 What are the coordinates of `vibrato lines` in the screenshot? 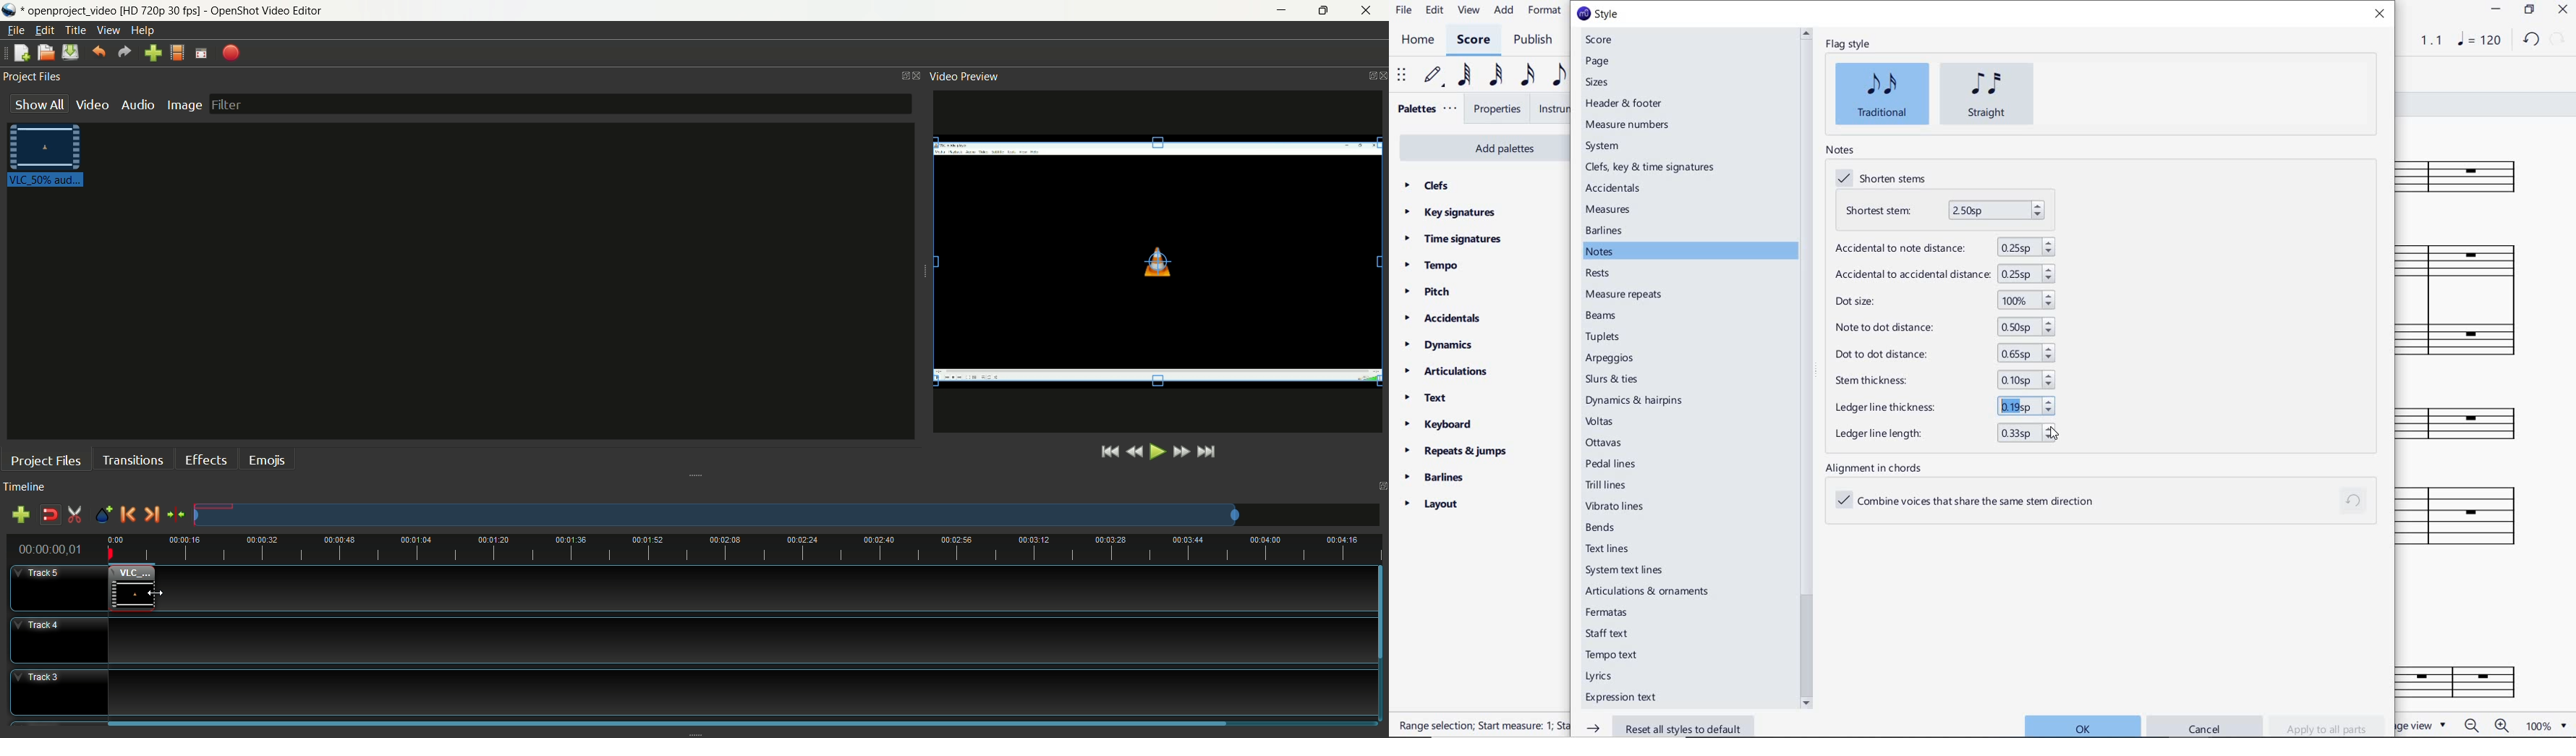 It's located at (1617, 506).